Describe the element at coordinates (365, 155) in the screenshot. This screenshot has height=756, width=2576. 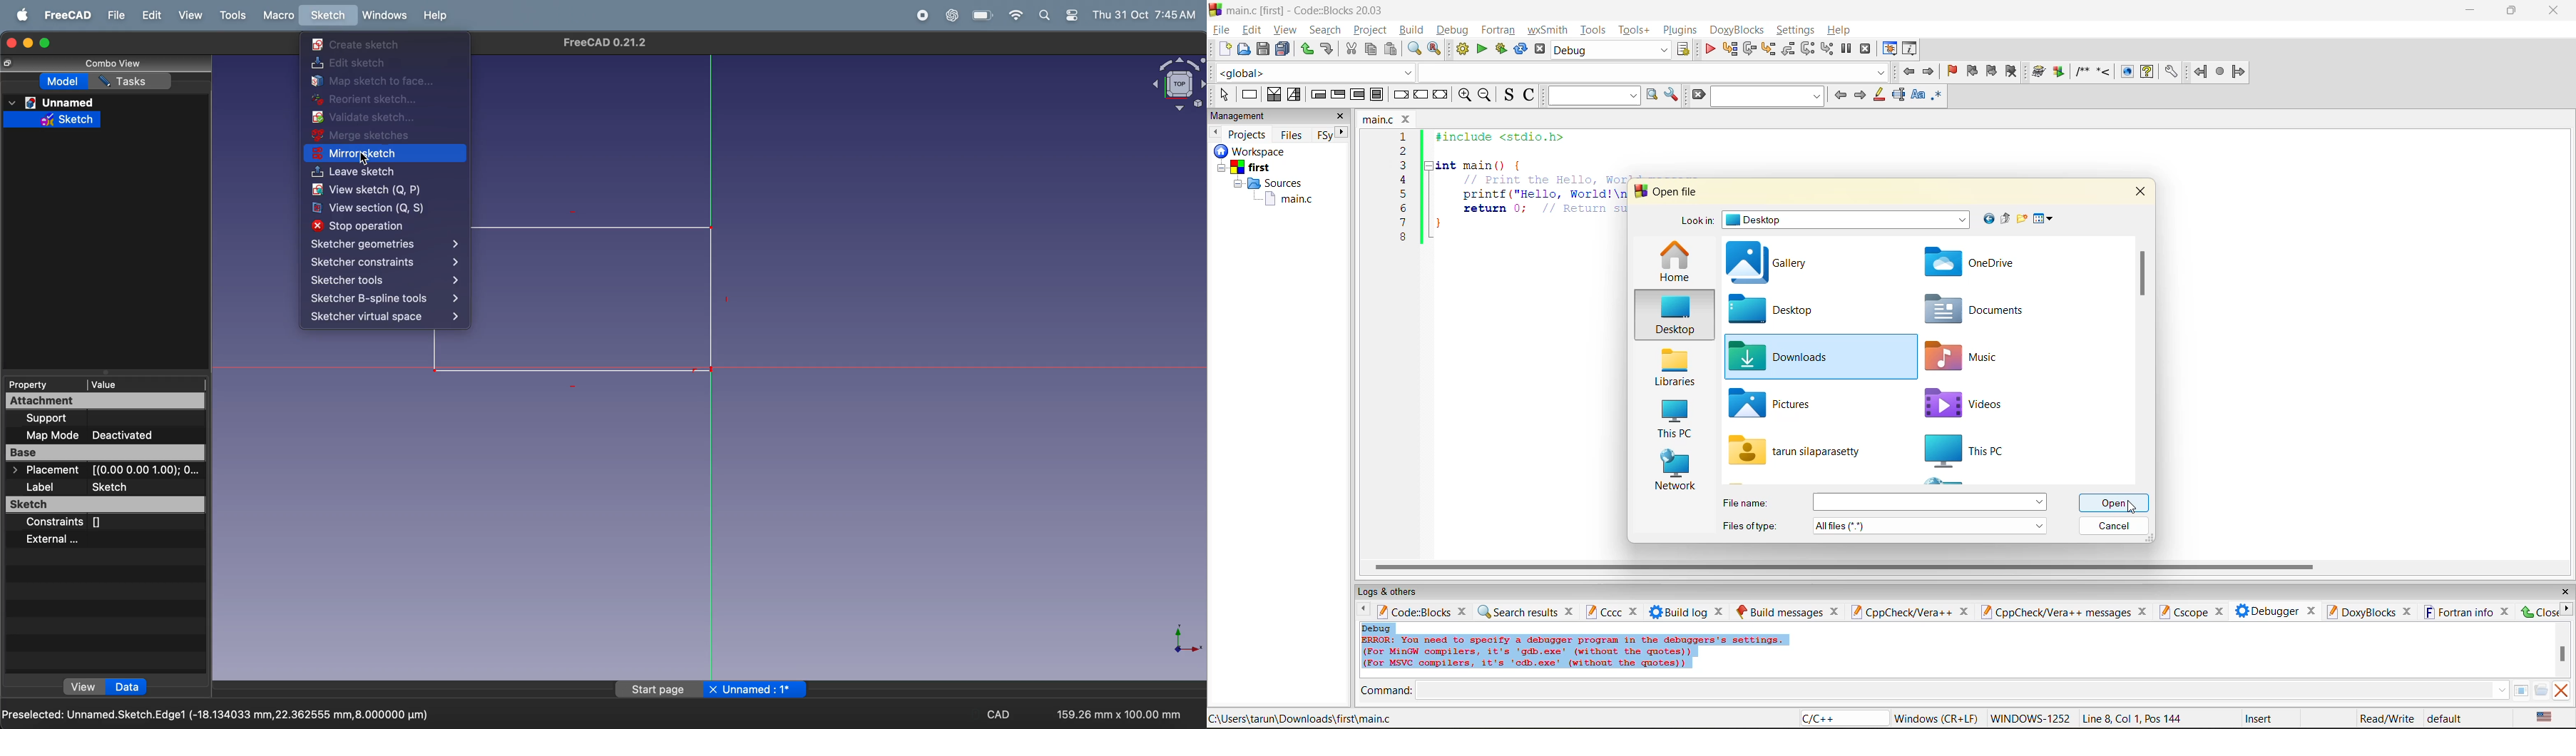
I see `cursor` at that location.